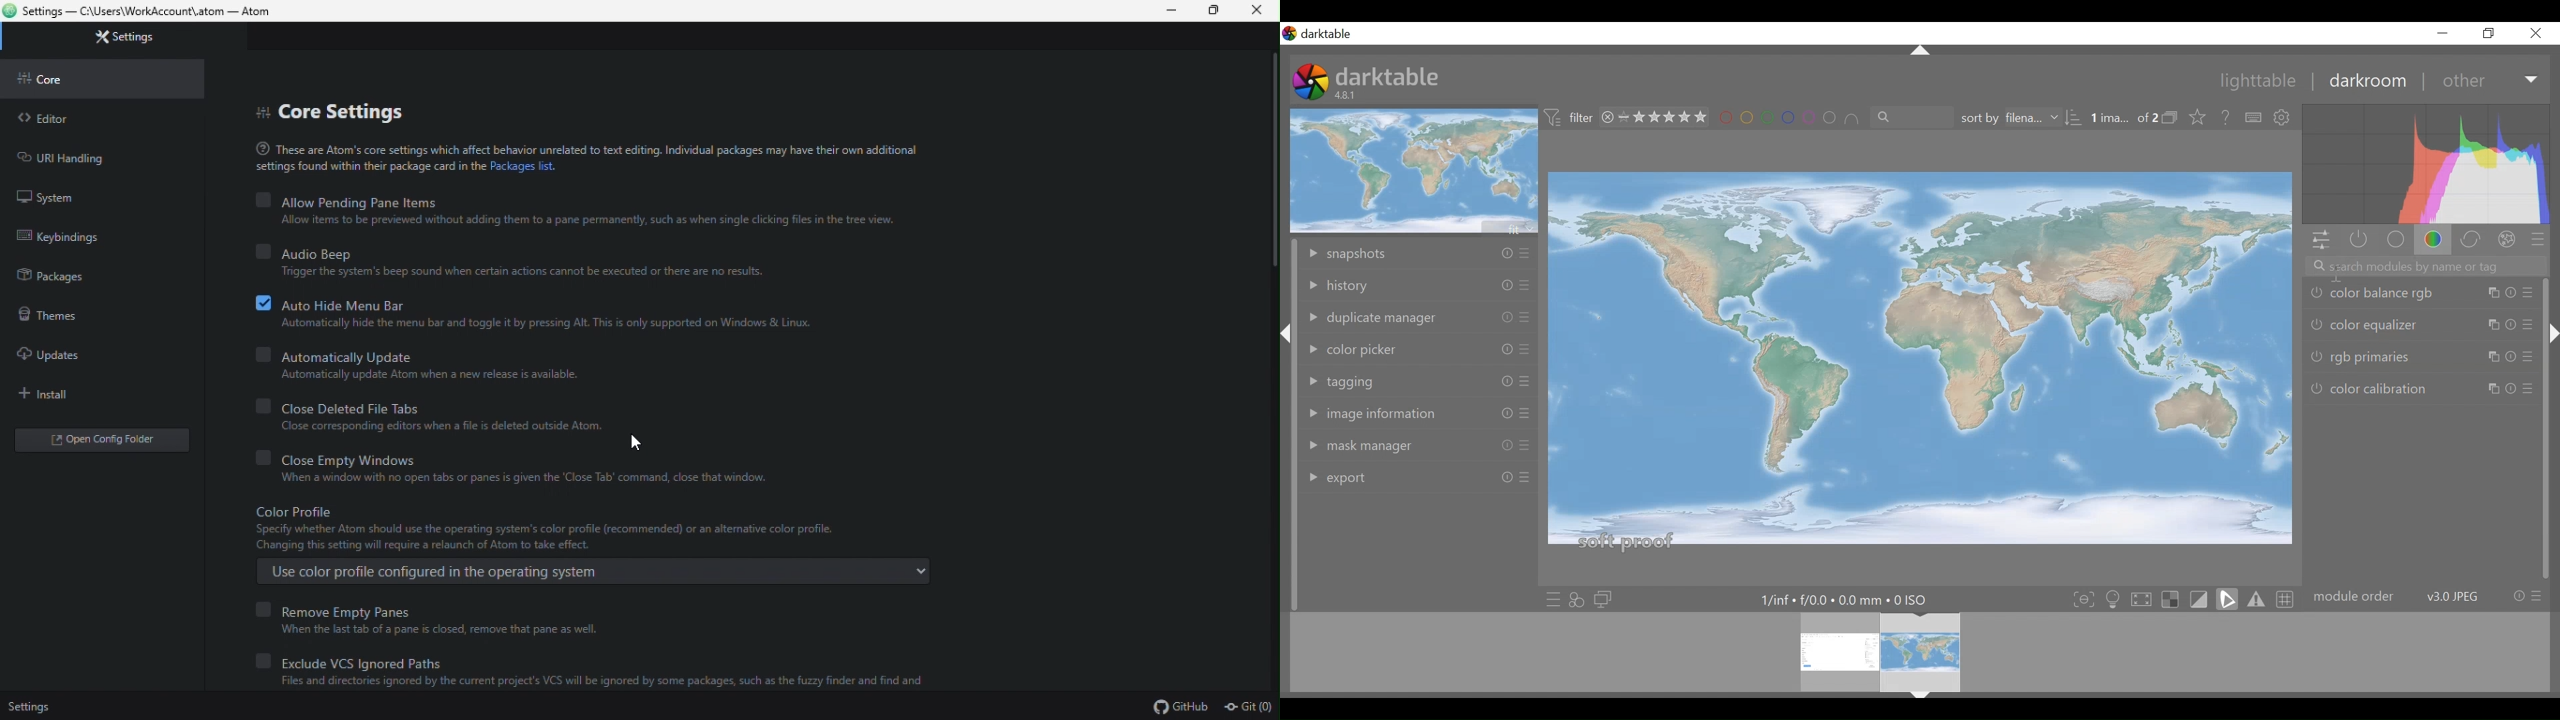  Describe the element at coordinates (1921, 364) in the screenshot. I see `main editing area` at that location.